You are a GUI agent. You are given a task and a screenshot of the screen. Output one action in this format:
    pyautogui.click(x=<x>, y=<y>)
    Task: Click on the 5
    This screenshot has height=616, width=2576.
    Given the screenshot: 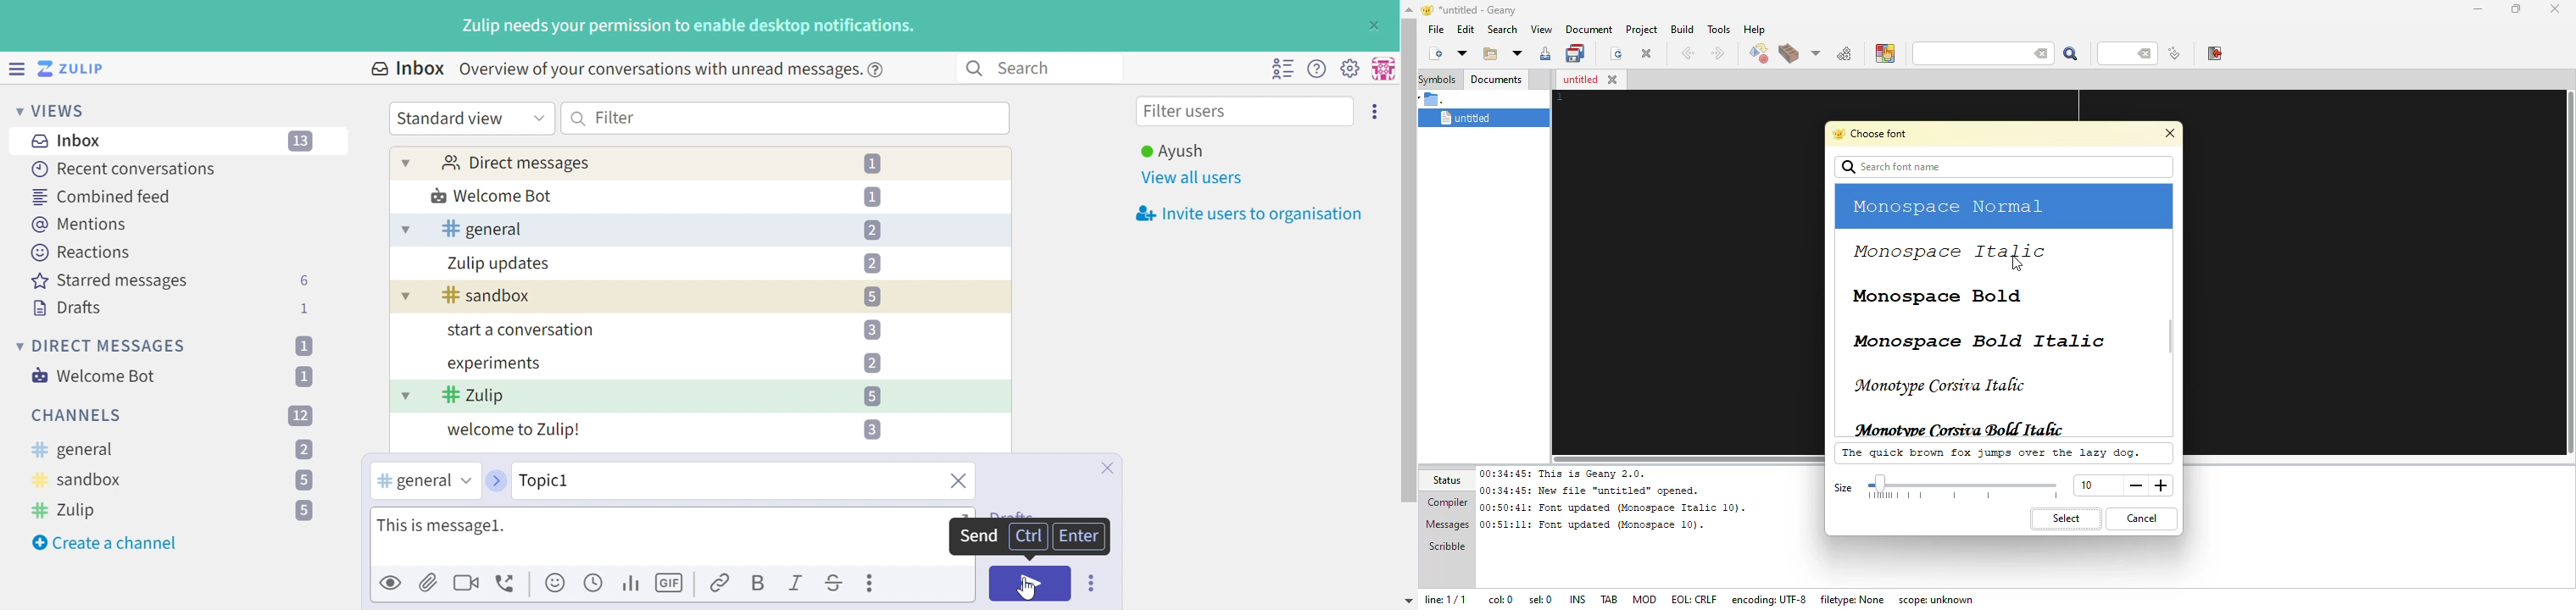 What is the action you would take?
    pyautogui.click(x=303, y=482)
    